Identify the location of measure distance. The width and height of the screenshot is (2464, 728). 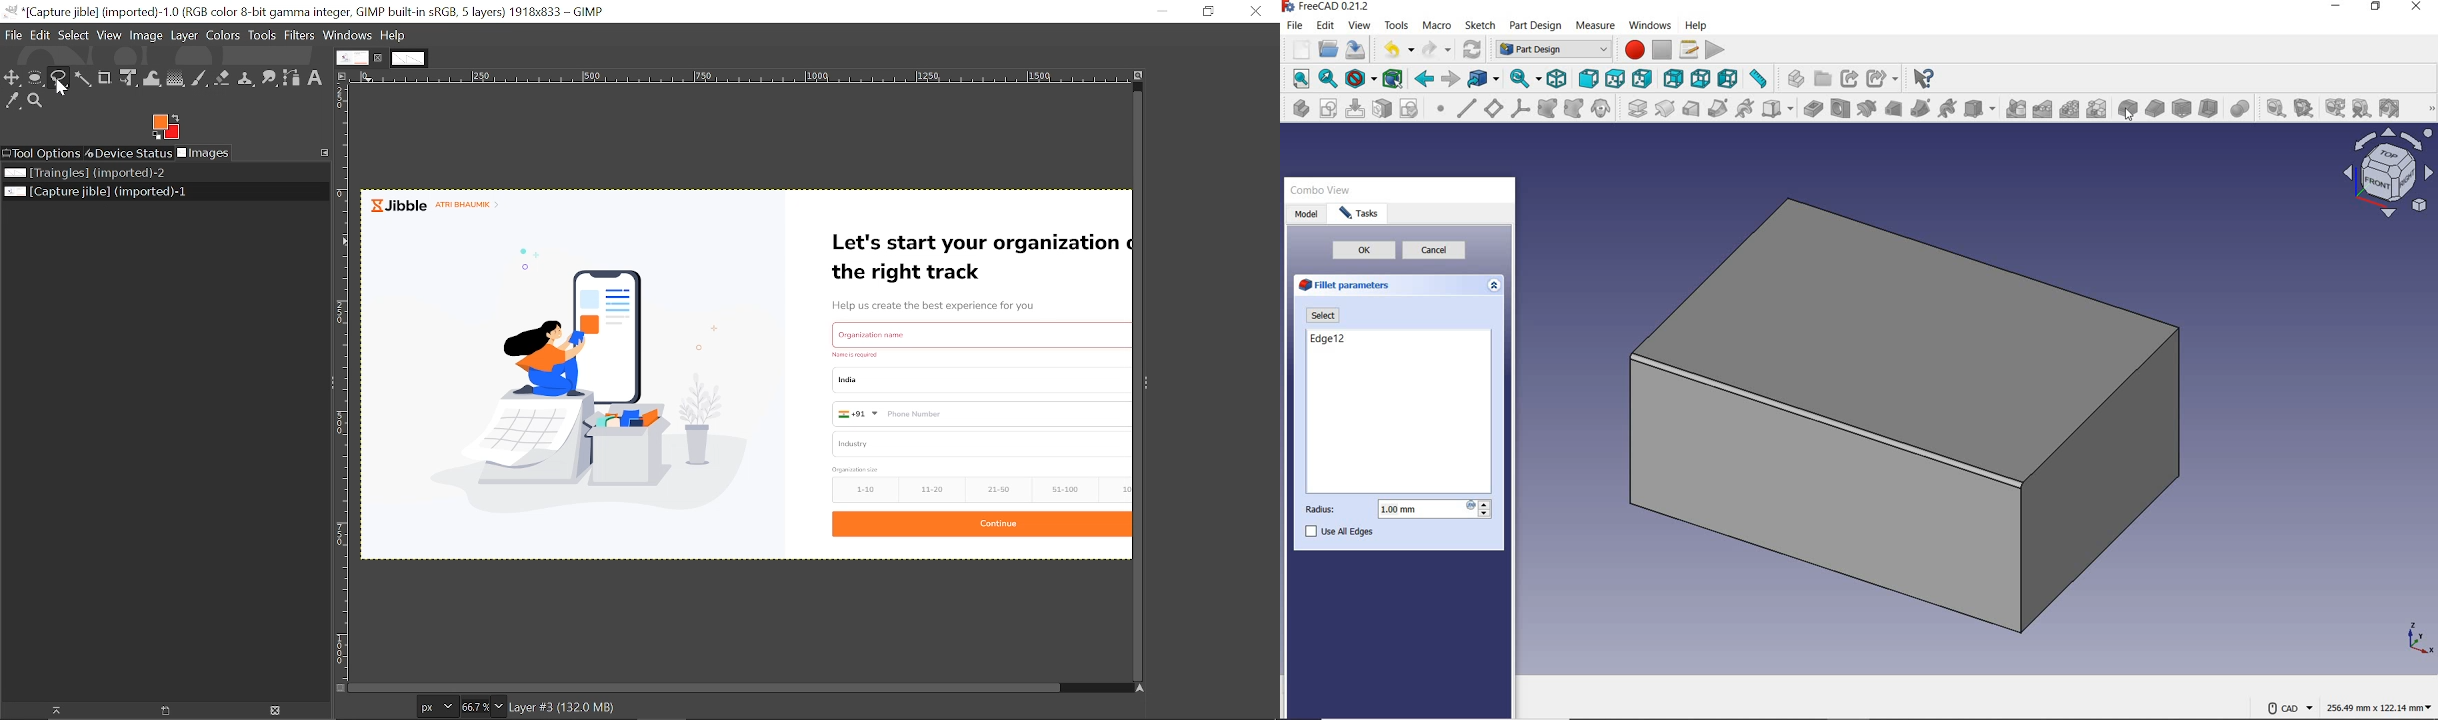
(1760, 79).